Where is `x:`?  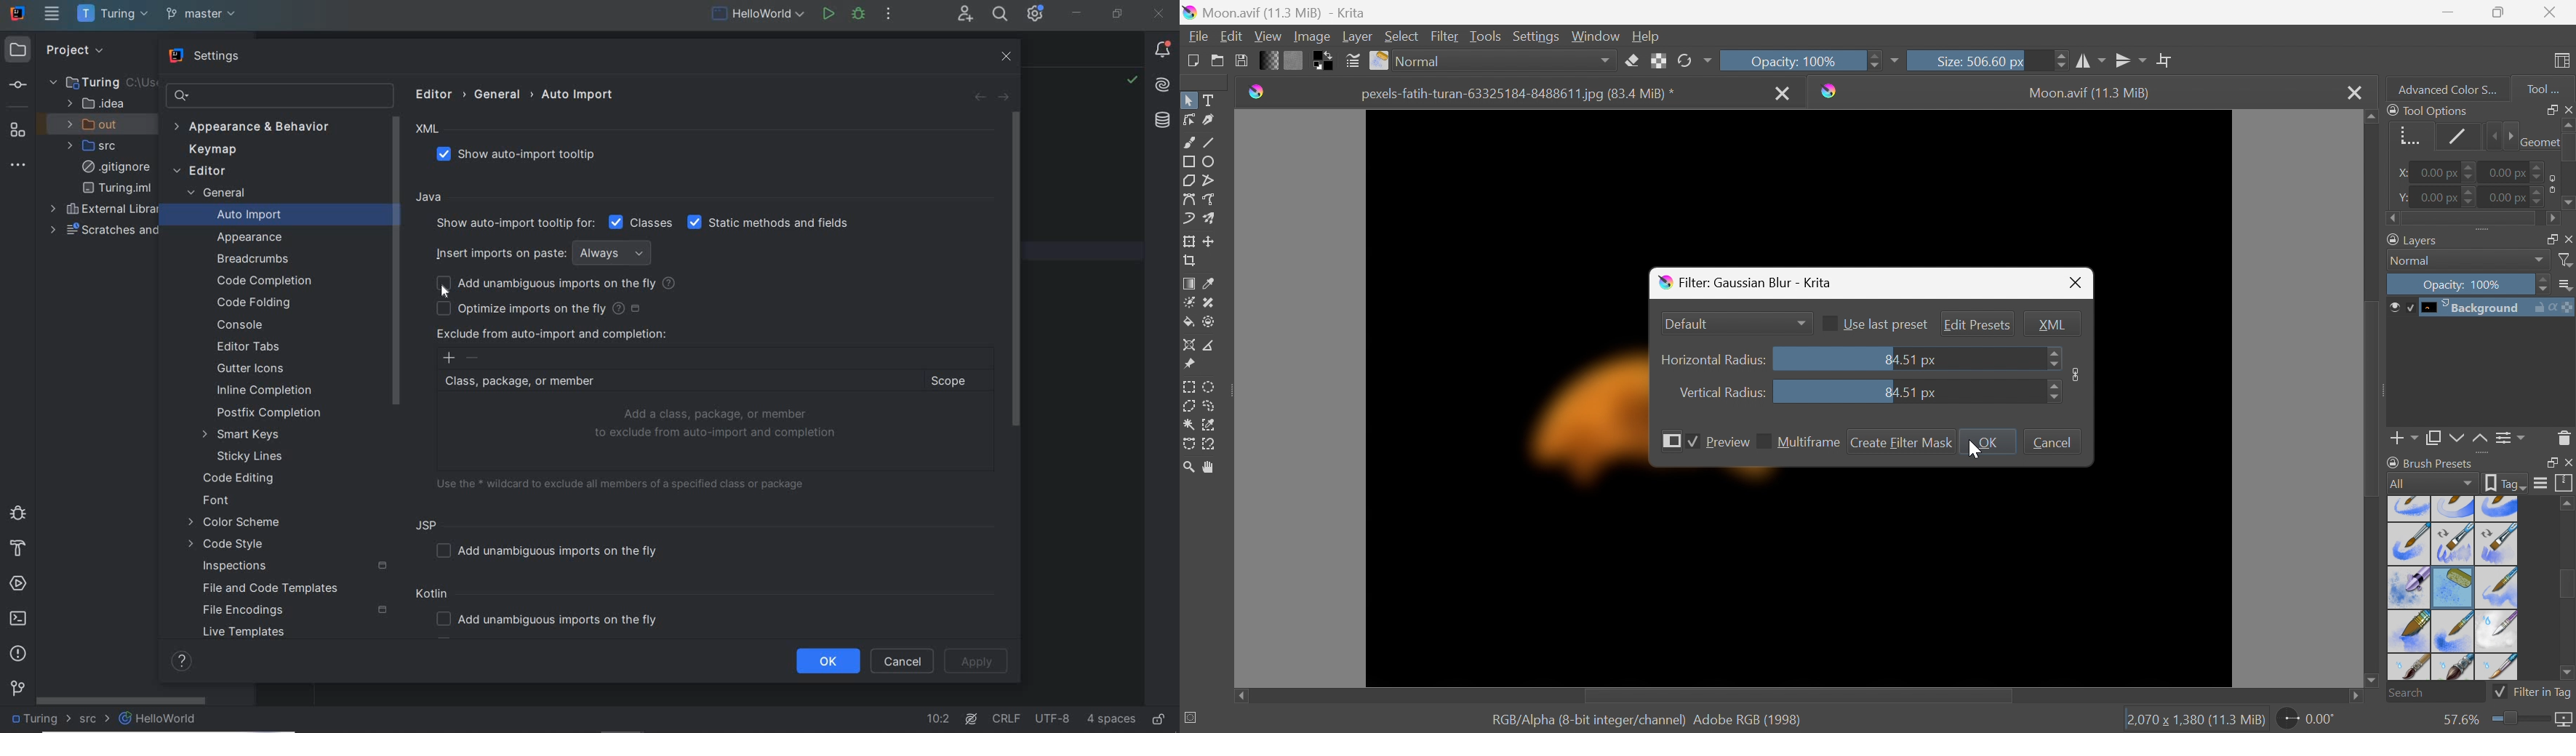
x: is located at coordinates (2404, 173).